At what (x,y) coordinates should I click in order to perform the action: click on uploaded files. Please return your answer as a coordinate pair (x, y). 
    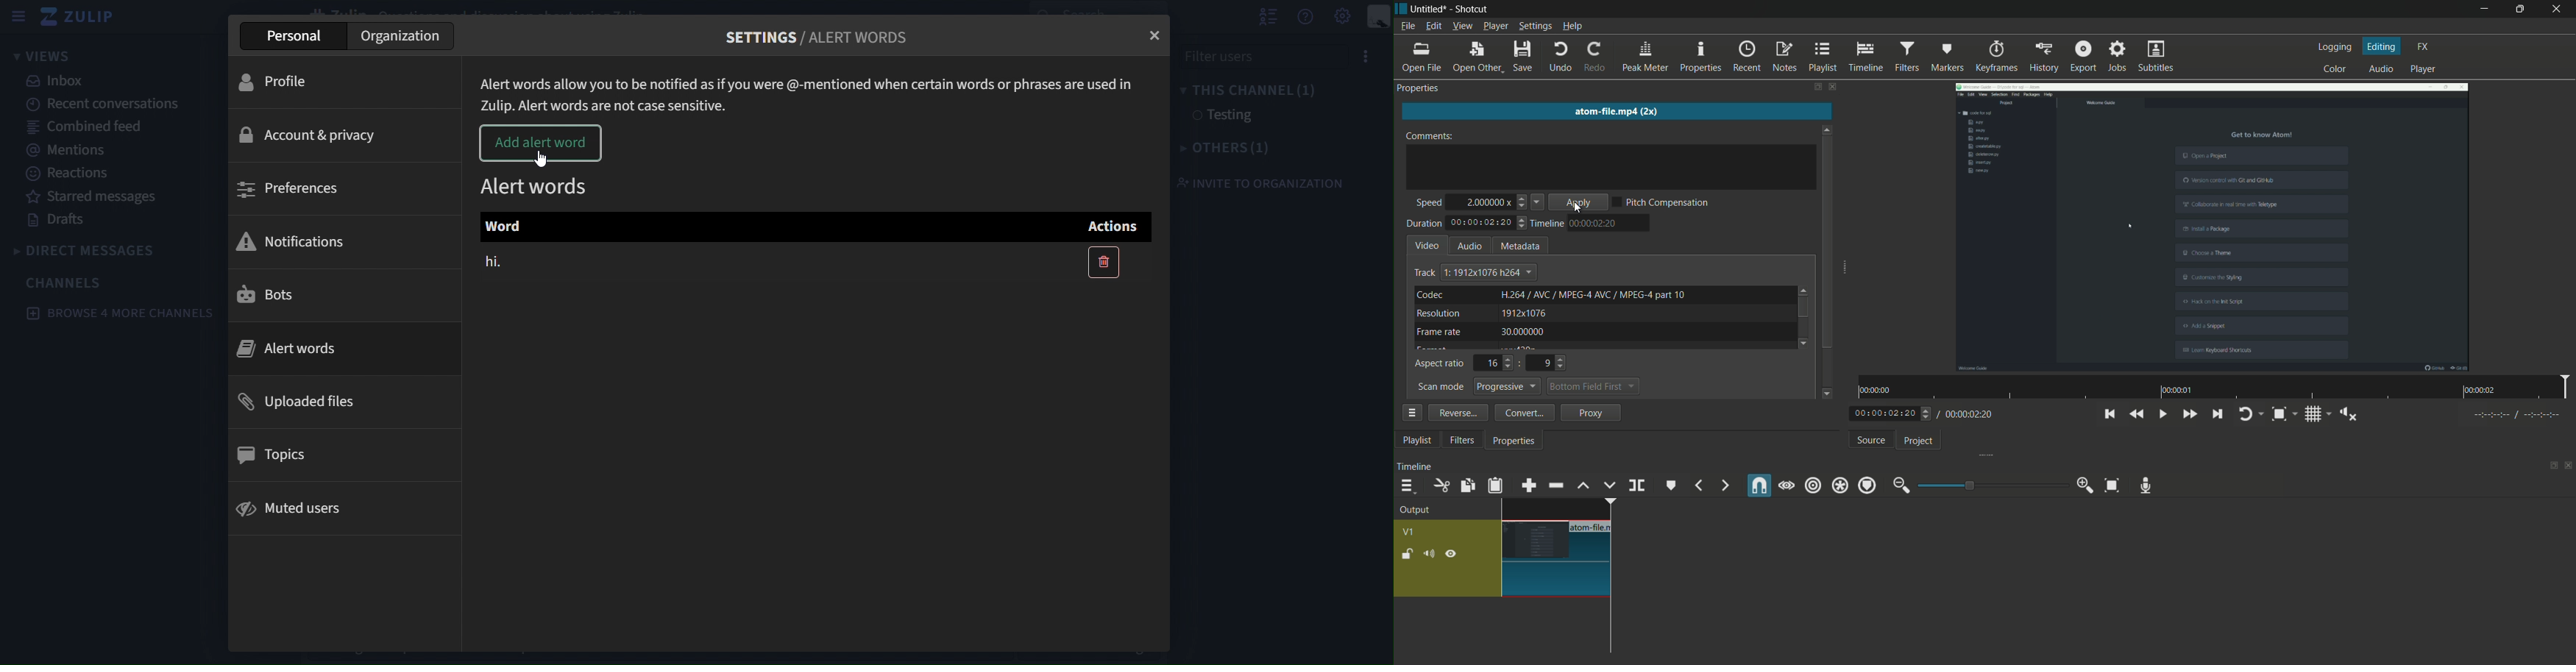
    Looking at the image, I should click on (302, 402).